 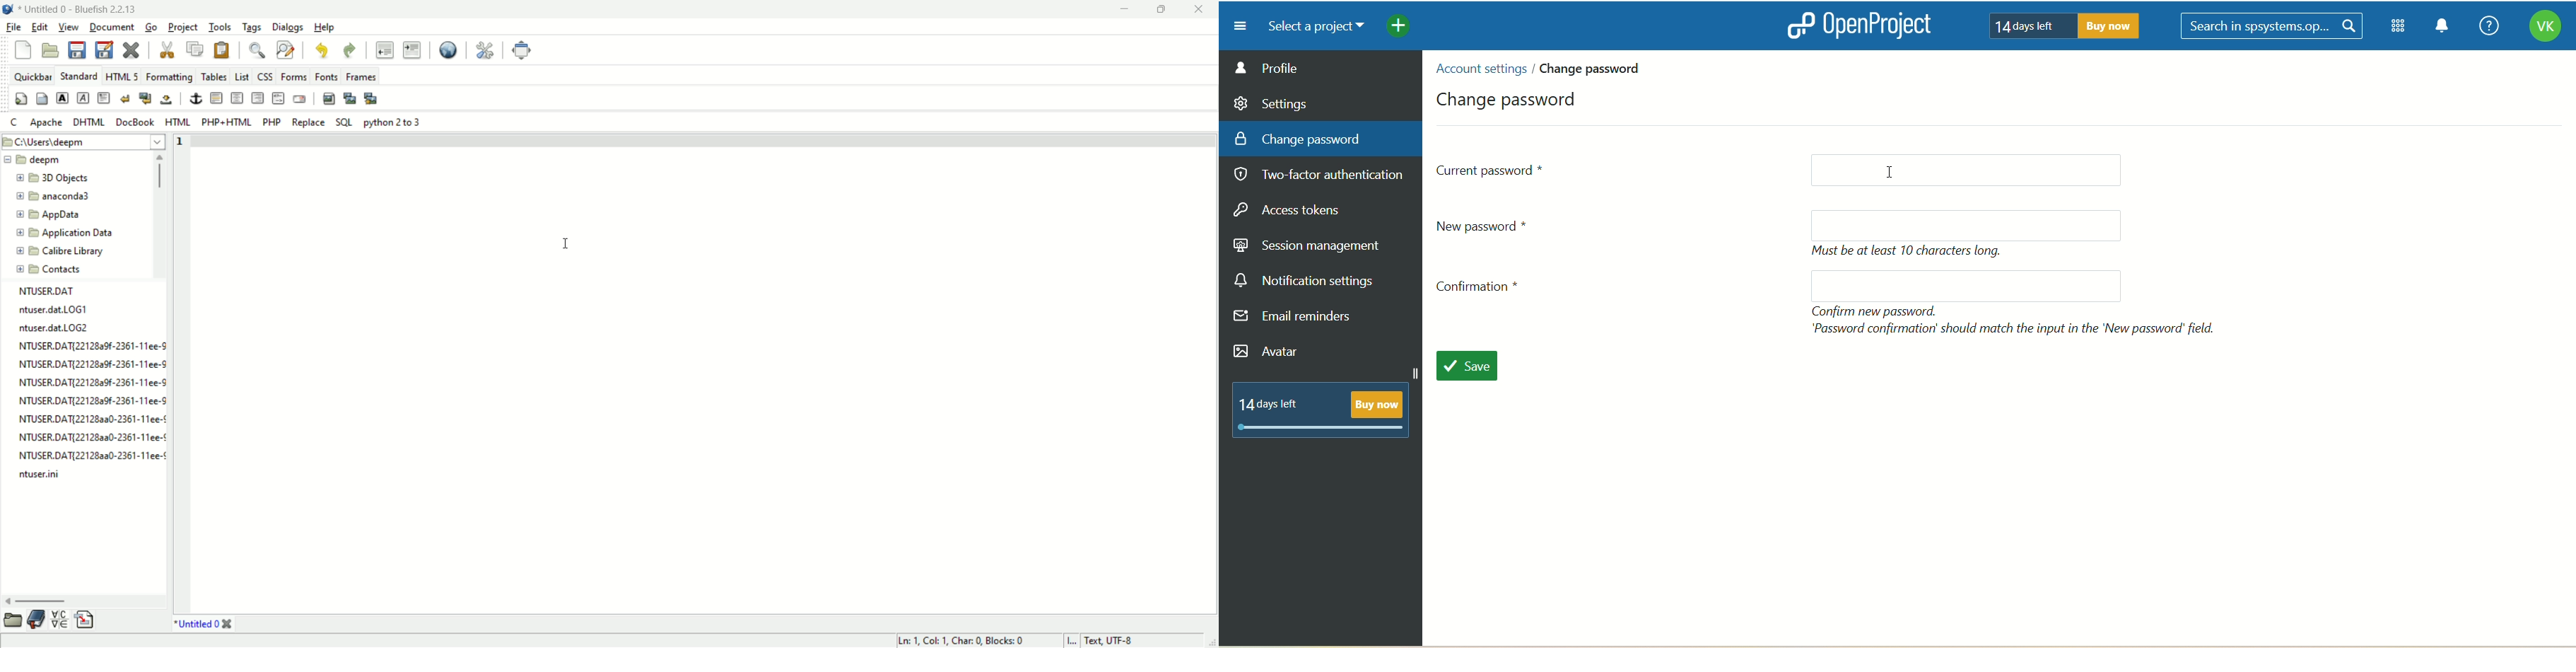 I want to click on project, so click(x=185, y=27).